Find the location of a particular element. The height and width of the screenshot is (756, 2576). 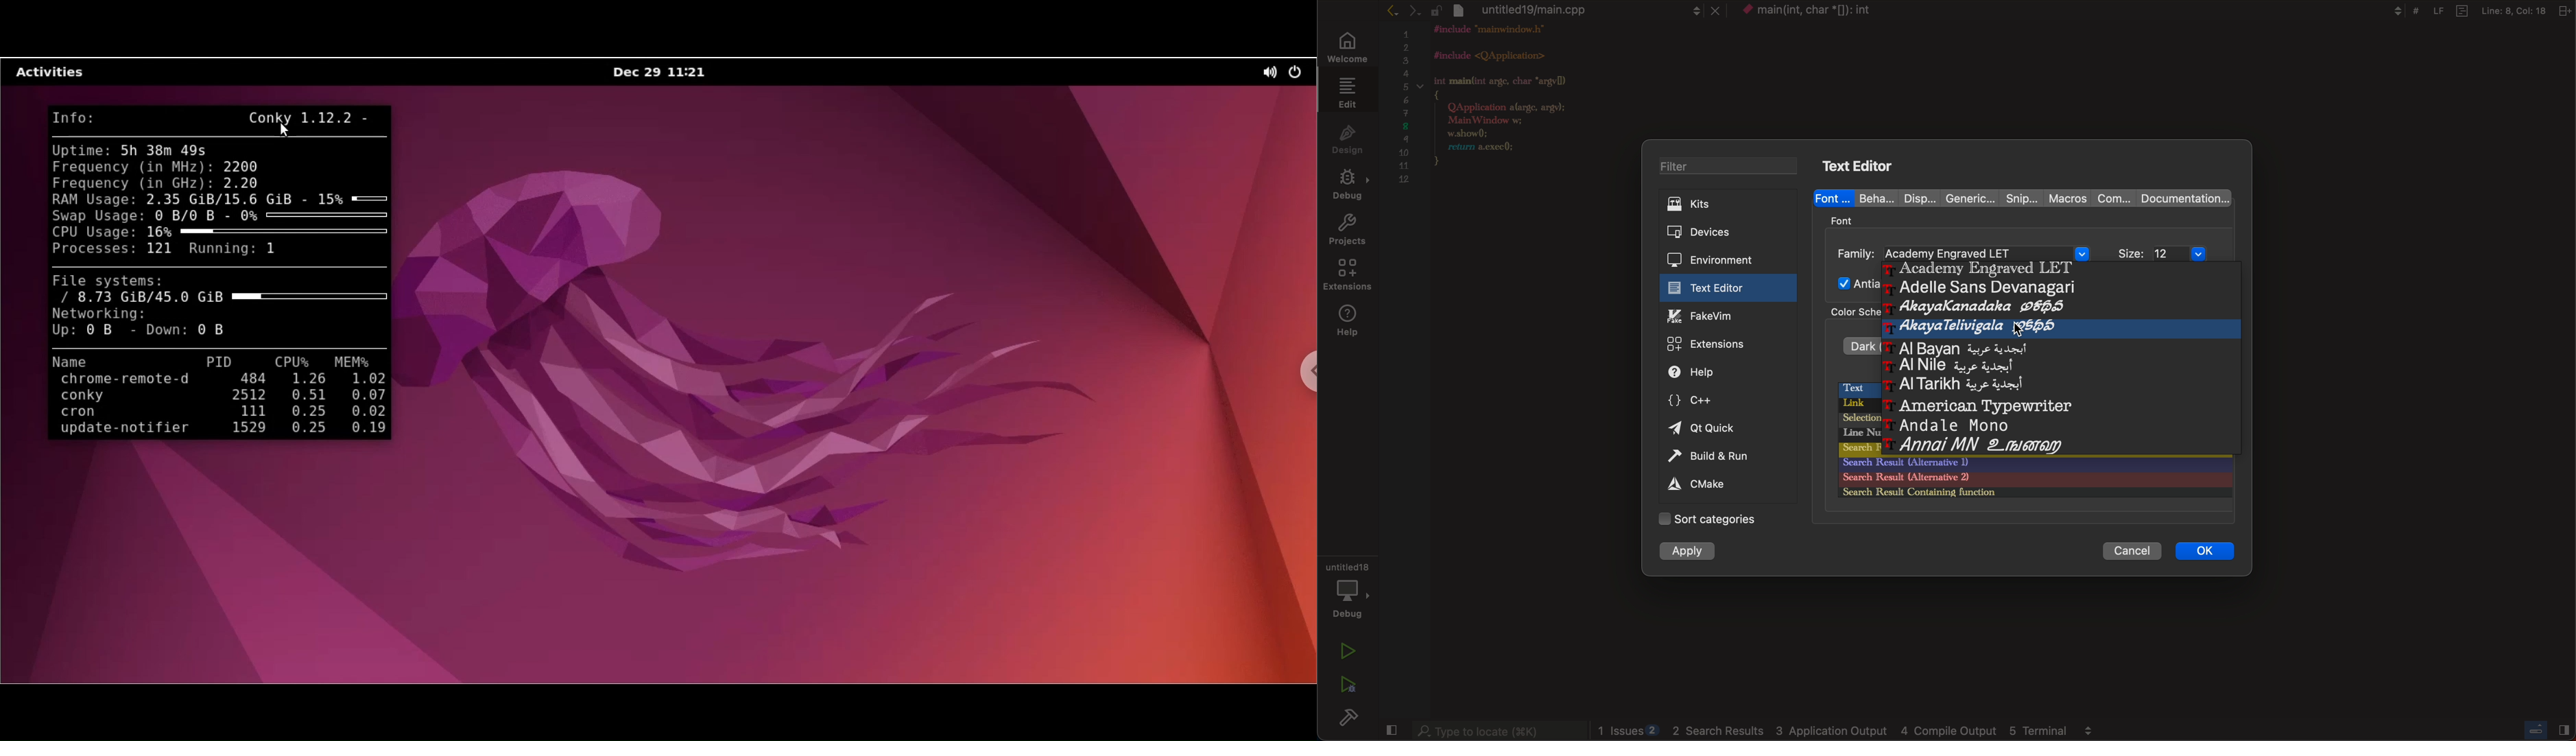

extensions is located at coordinates (1346, 277).